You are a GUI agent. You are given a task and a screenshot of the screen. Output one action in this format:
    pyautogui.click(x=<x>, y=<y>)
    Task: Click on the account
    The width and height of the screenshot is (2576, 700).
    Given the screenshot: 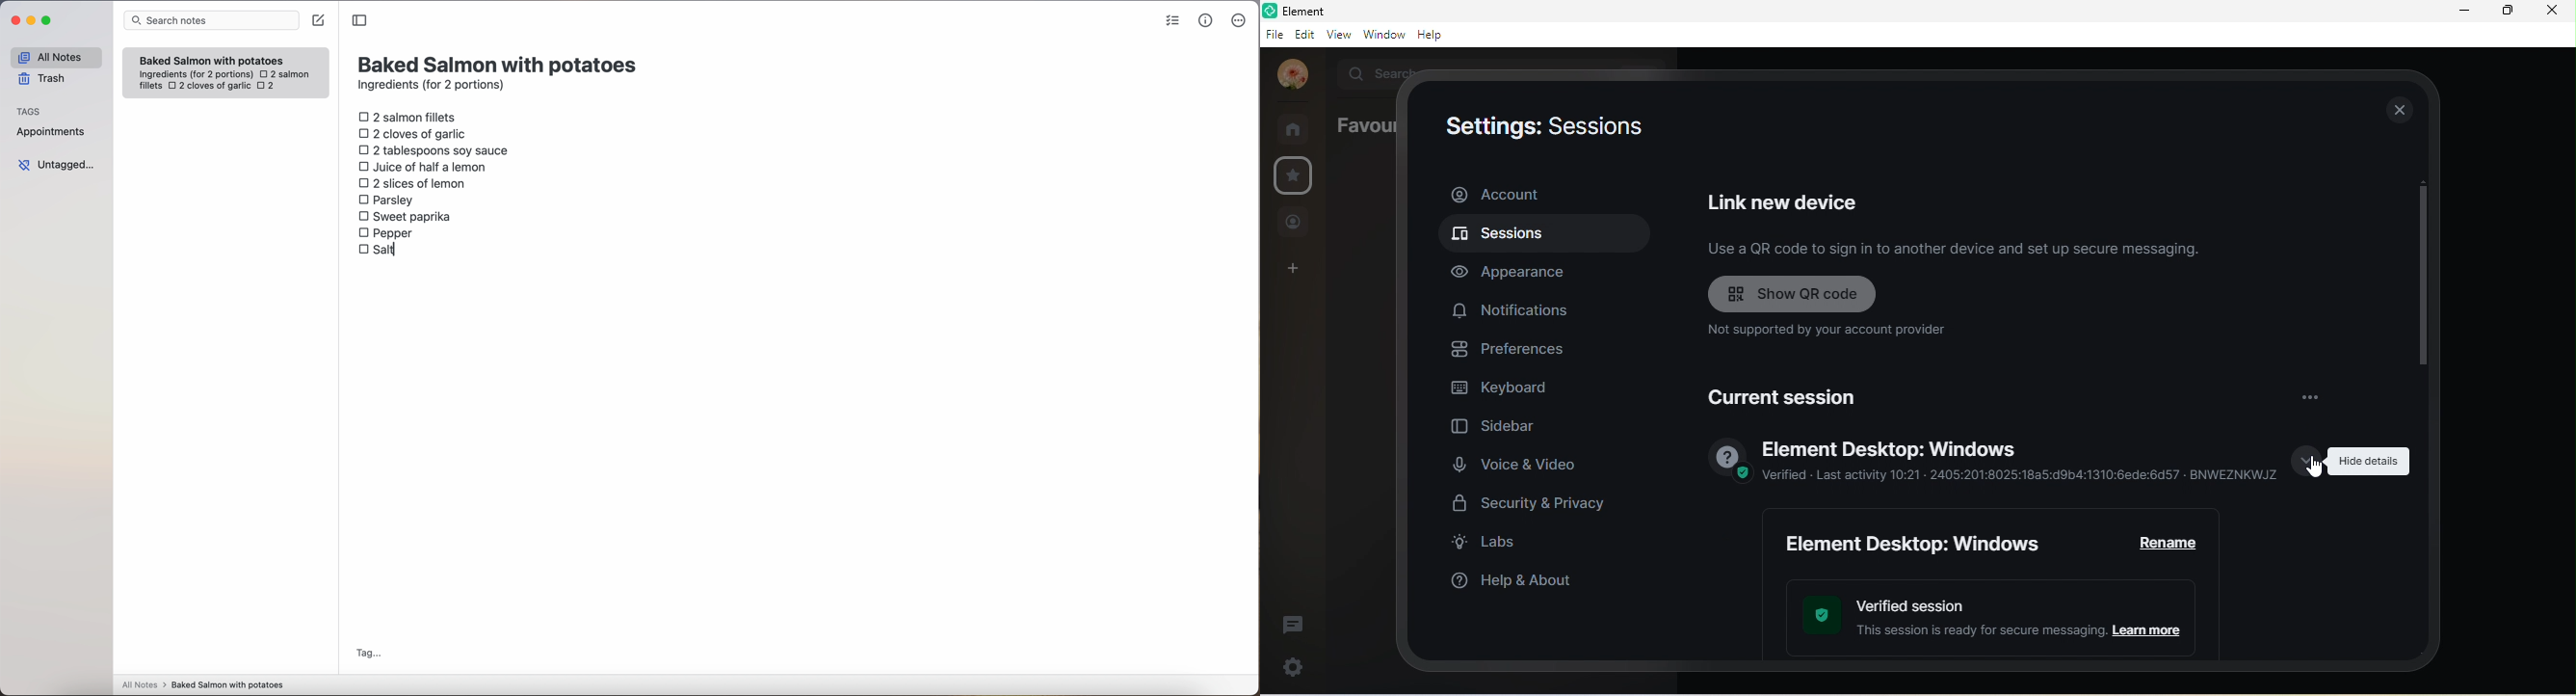 What is the action you would take?
    pyautogui.click(x=1542, y=194)
    